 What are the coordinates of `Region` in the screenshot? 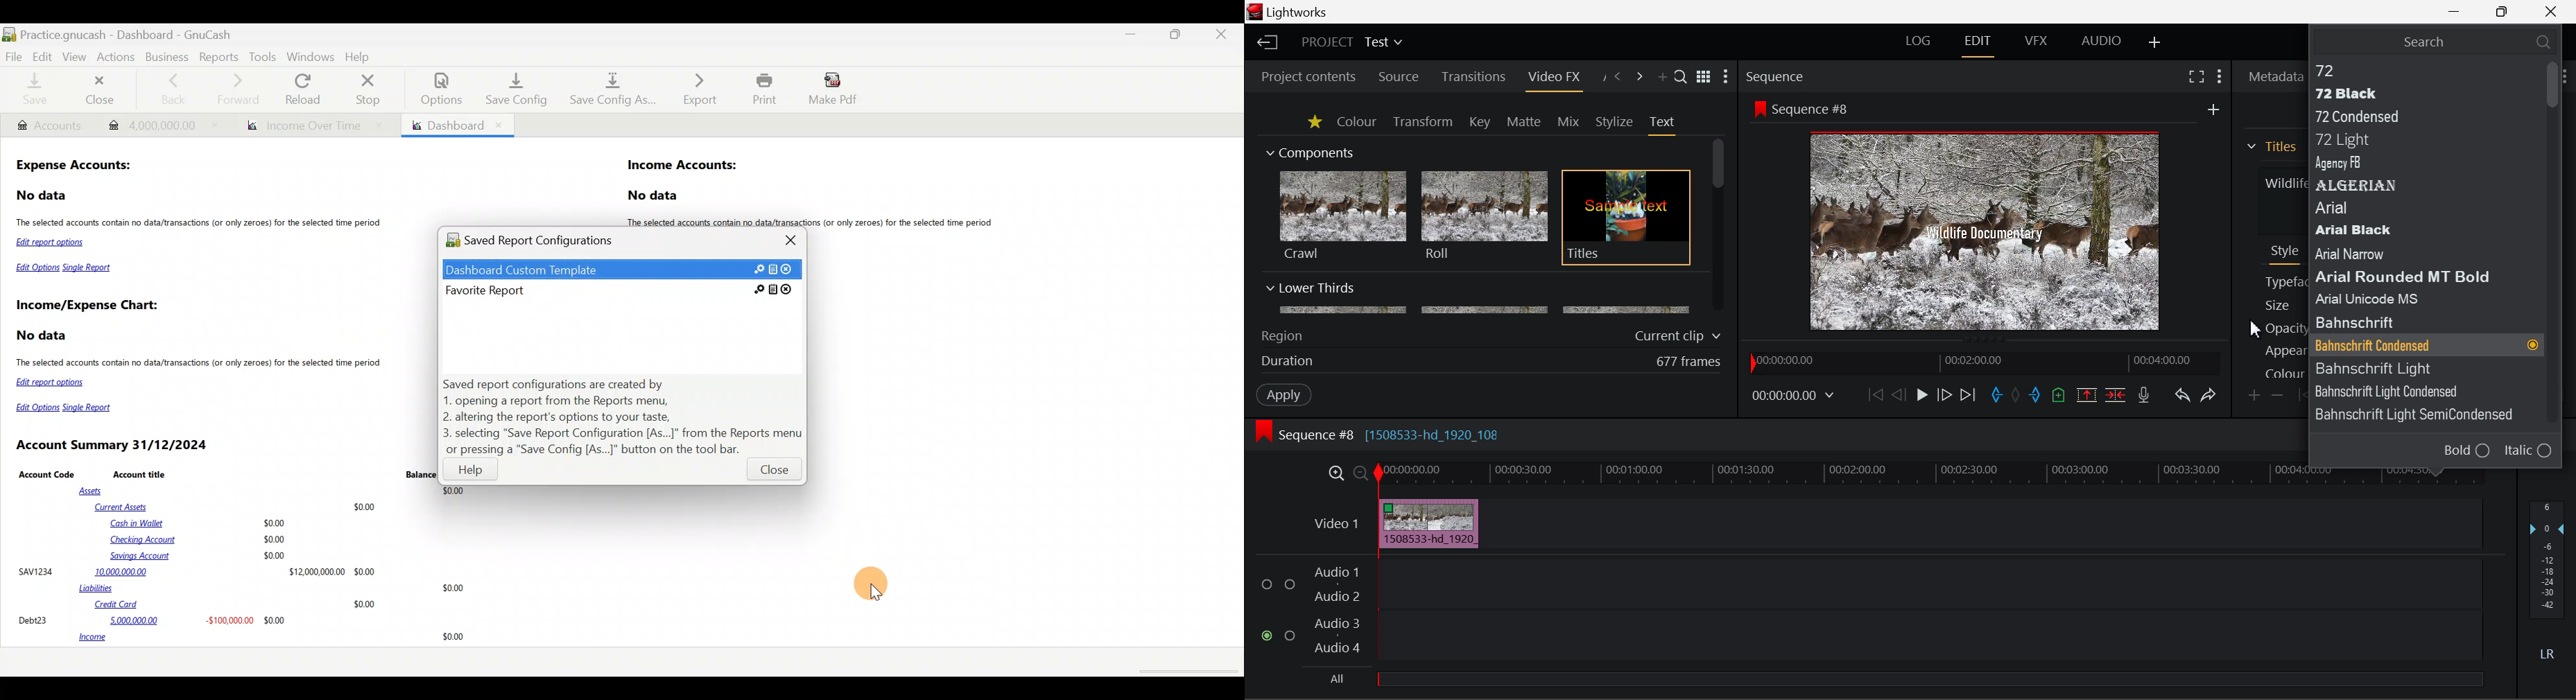 It's located at (1281, 336).